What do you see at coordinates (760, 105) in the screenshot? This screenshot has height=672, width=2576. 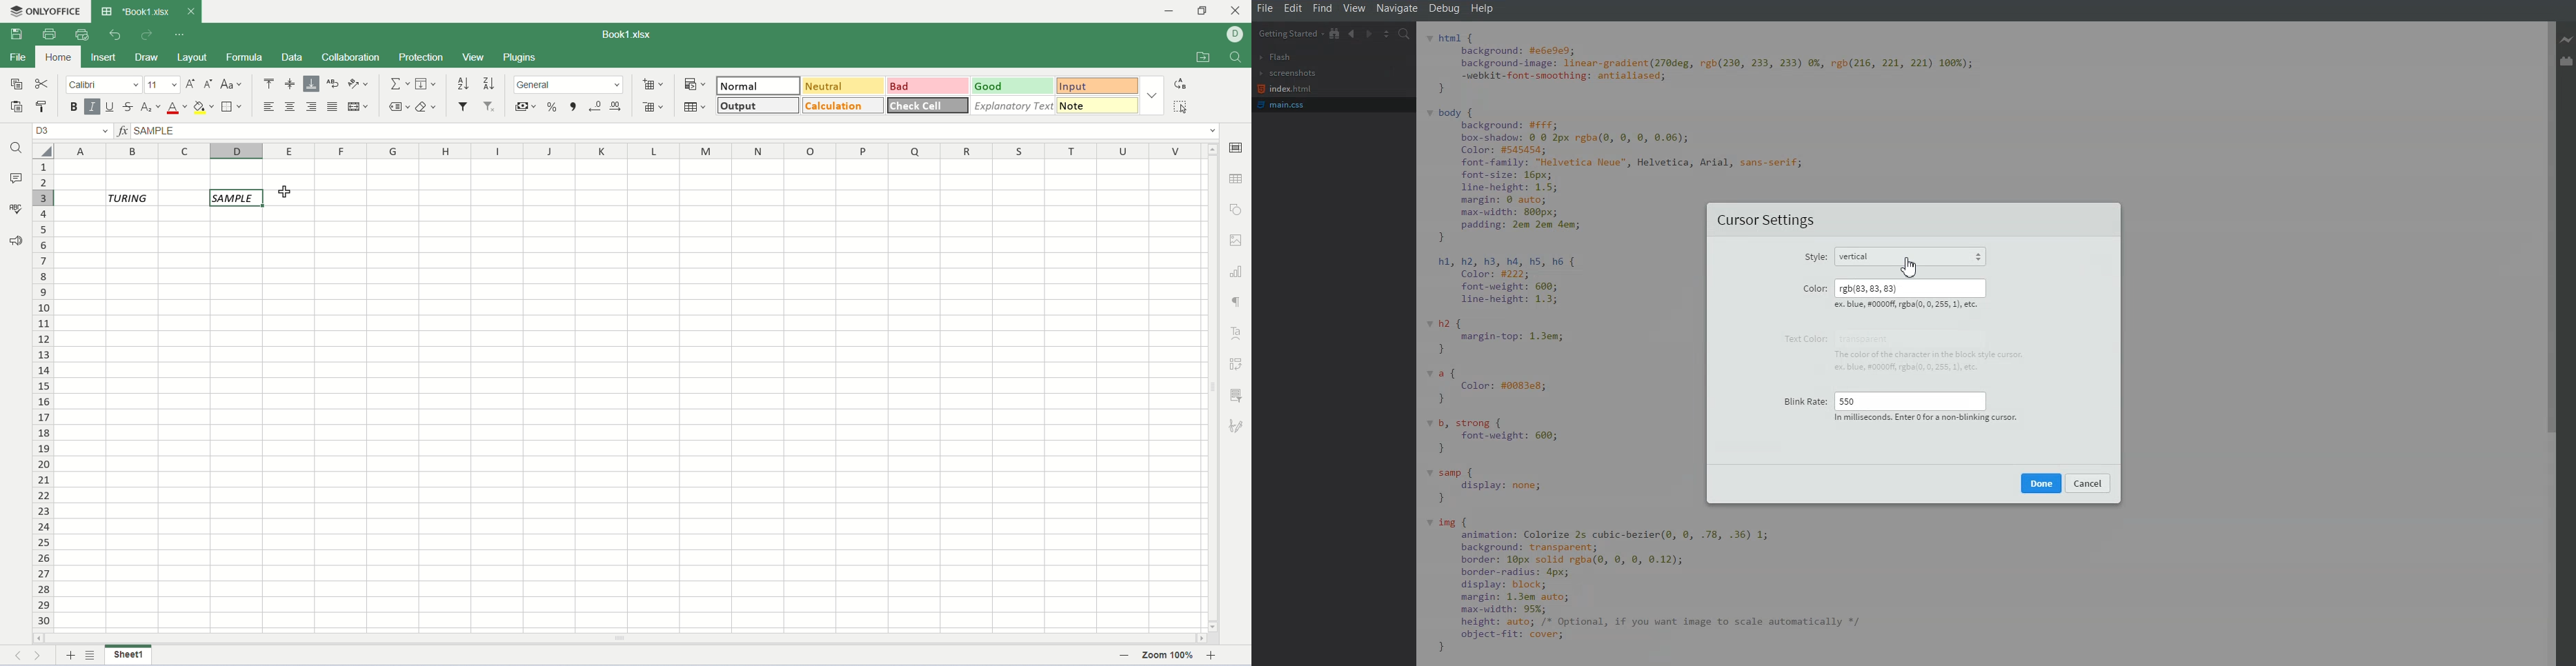 I see `output` at bounding box center [760, 105].